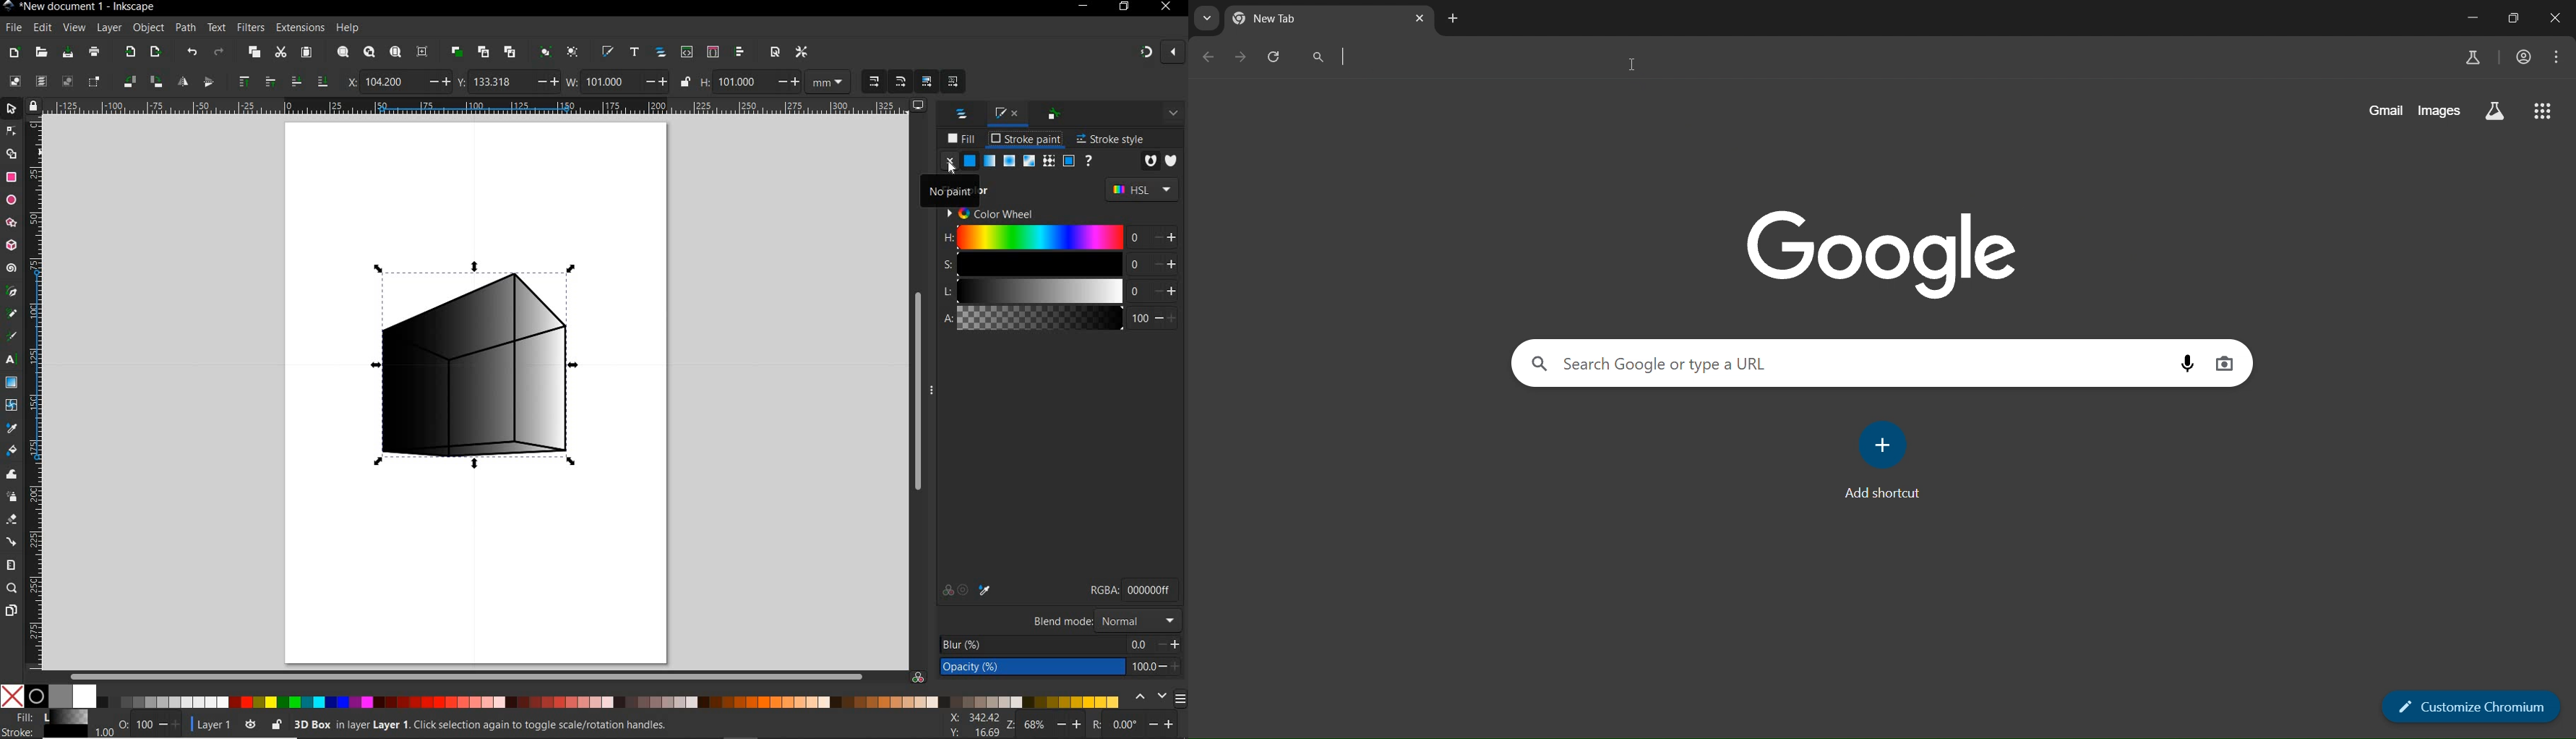 This screenshot has width=2576, height=756. What do you see at coordinates (1031, 161) in the screenshot?
I see `STROKE PAINT SELECTIONS` at bounding box center [1031, 161].